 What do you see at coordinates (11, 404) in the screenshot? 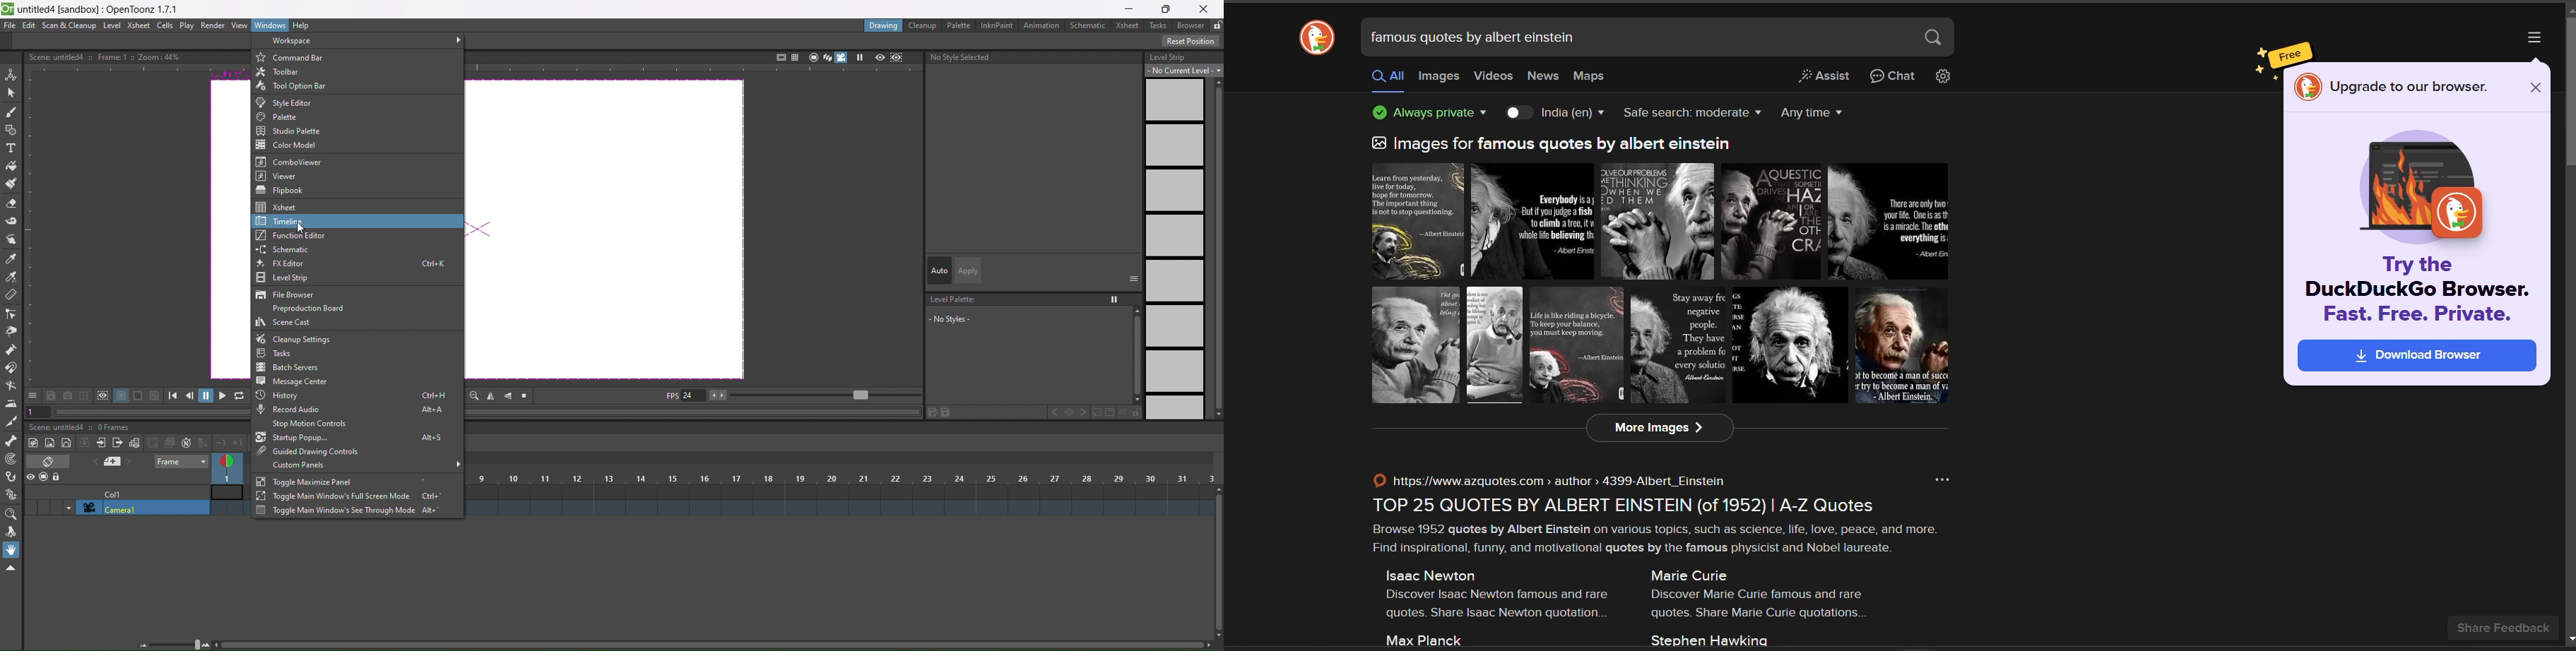
I see `iron tool` at bounding box center [11, 404].